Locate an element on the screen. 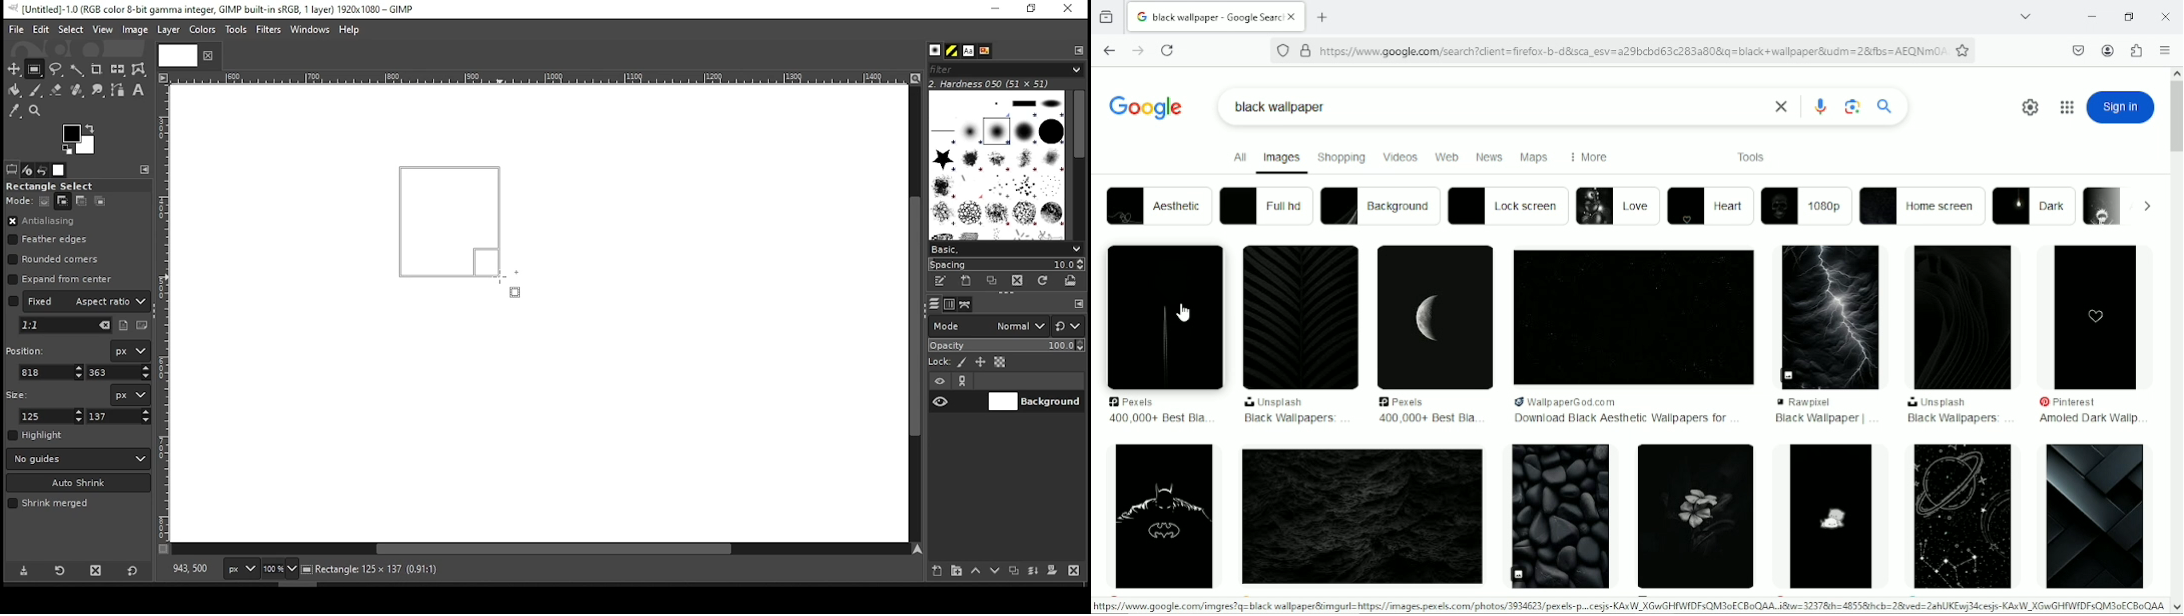 The height and width of the screenshot is (616, 2184). images is located at coordinates (1282, 160).